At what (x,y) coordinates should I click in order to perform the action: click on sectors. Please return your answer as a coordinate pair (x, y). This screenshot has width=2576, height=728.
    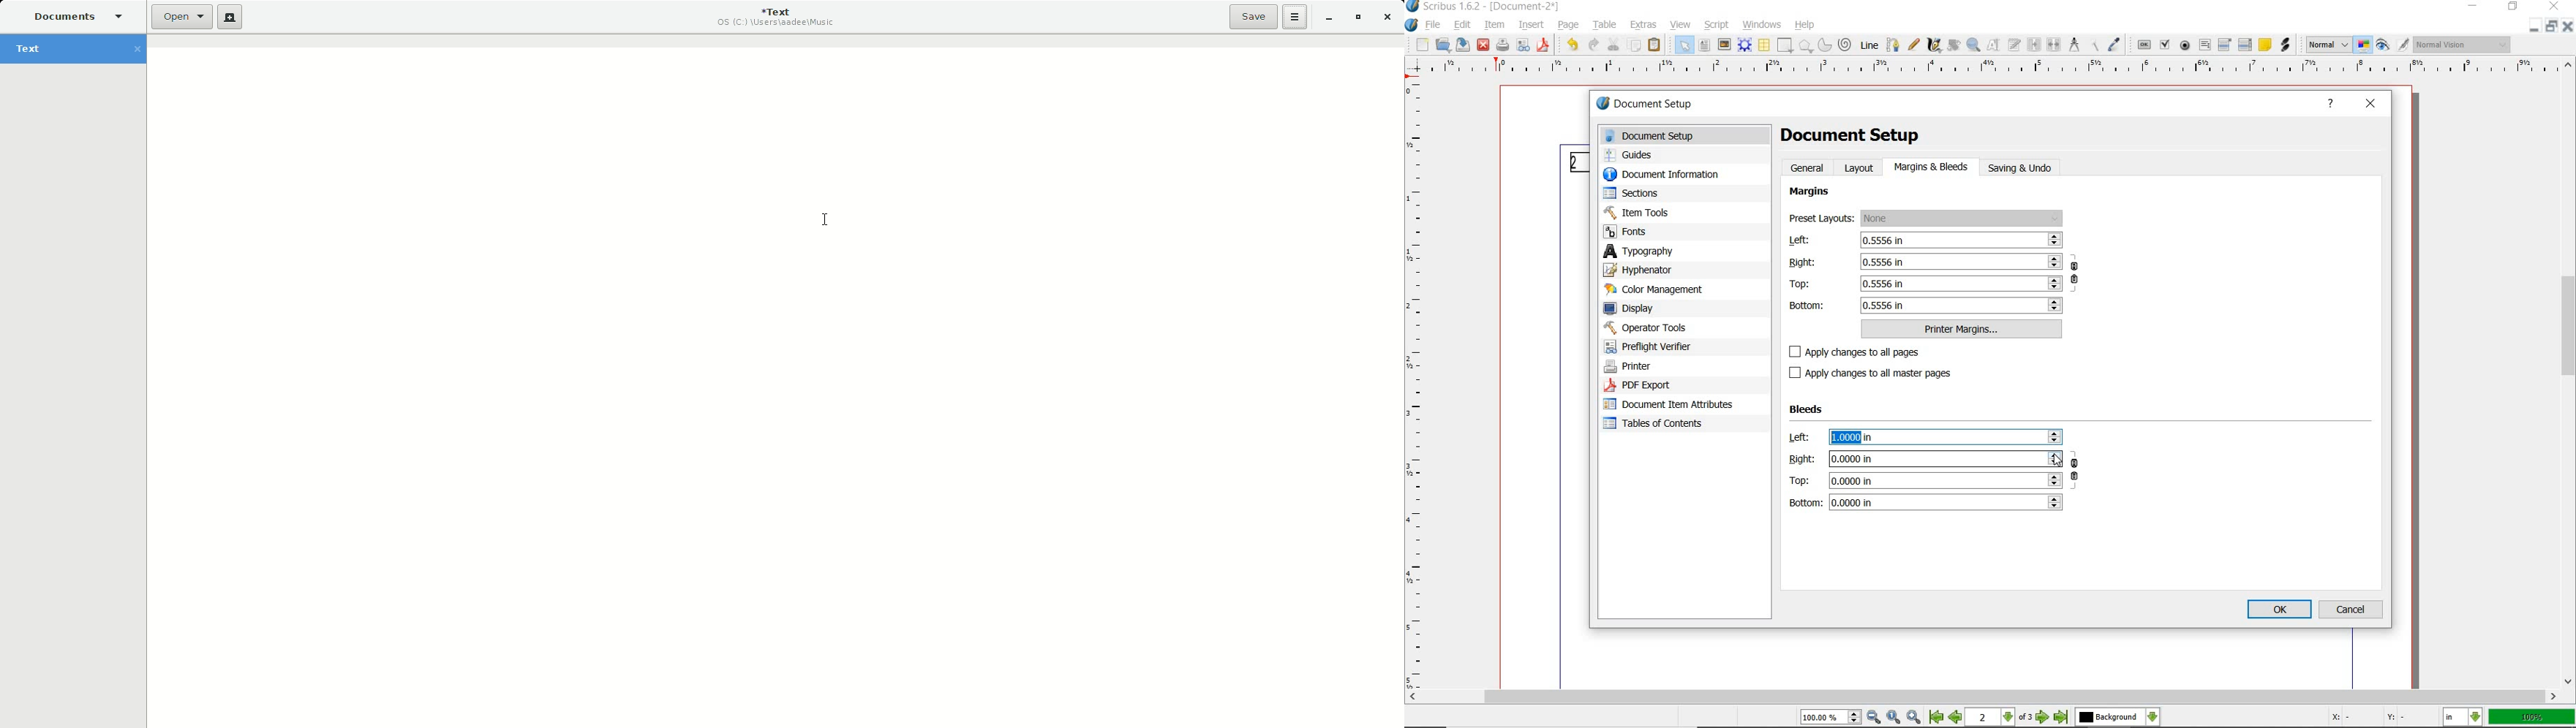
    Looking at the image, I should click on (1635, 195).